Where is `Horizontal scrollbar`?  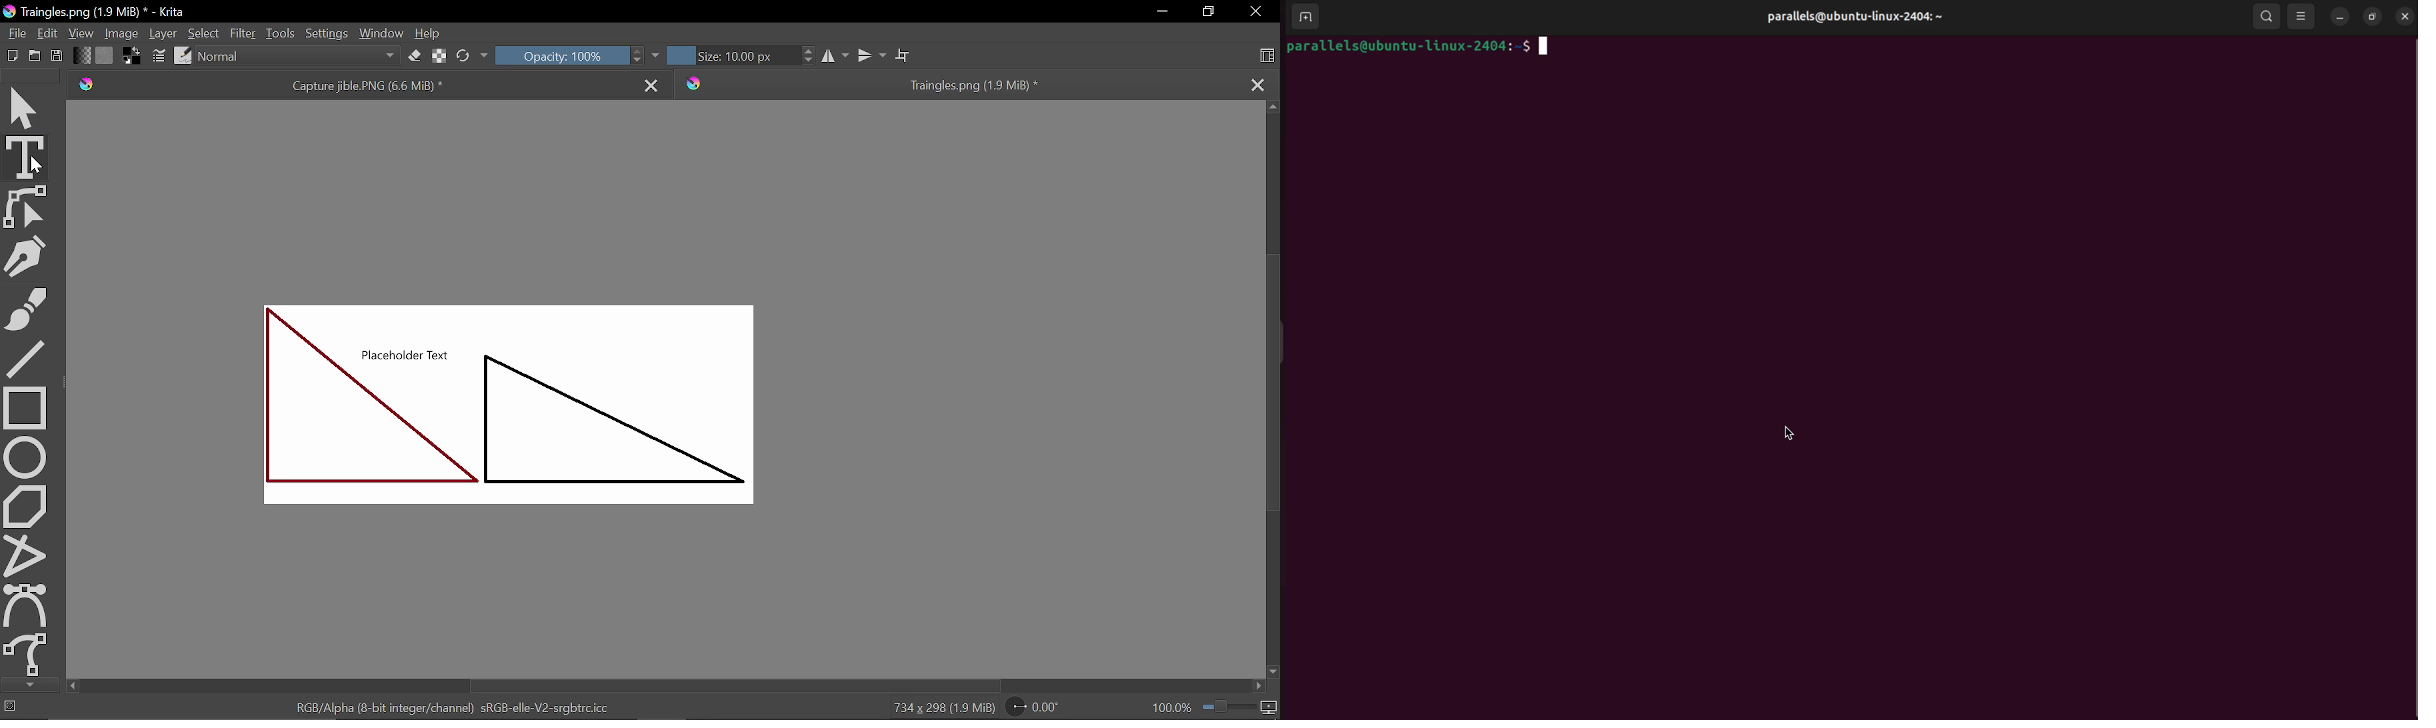
Horizontal scrollbar is located at coordinates (731, 683).